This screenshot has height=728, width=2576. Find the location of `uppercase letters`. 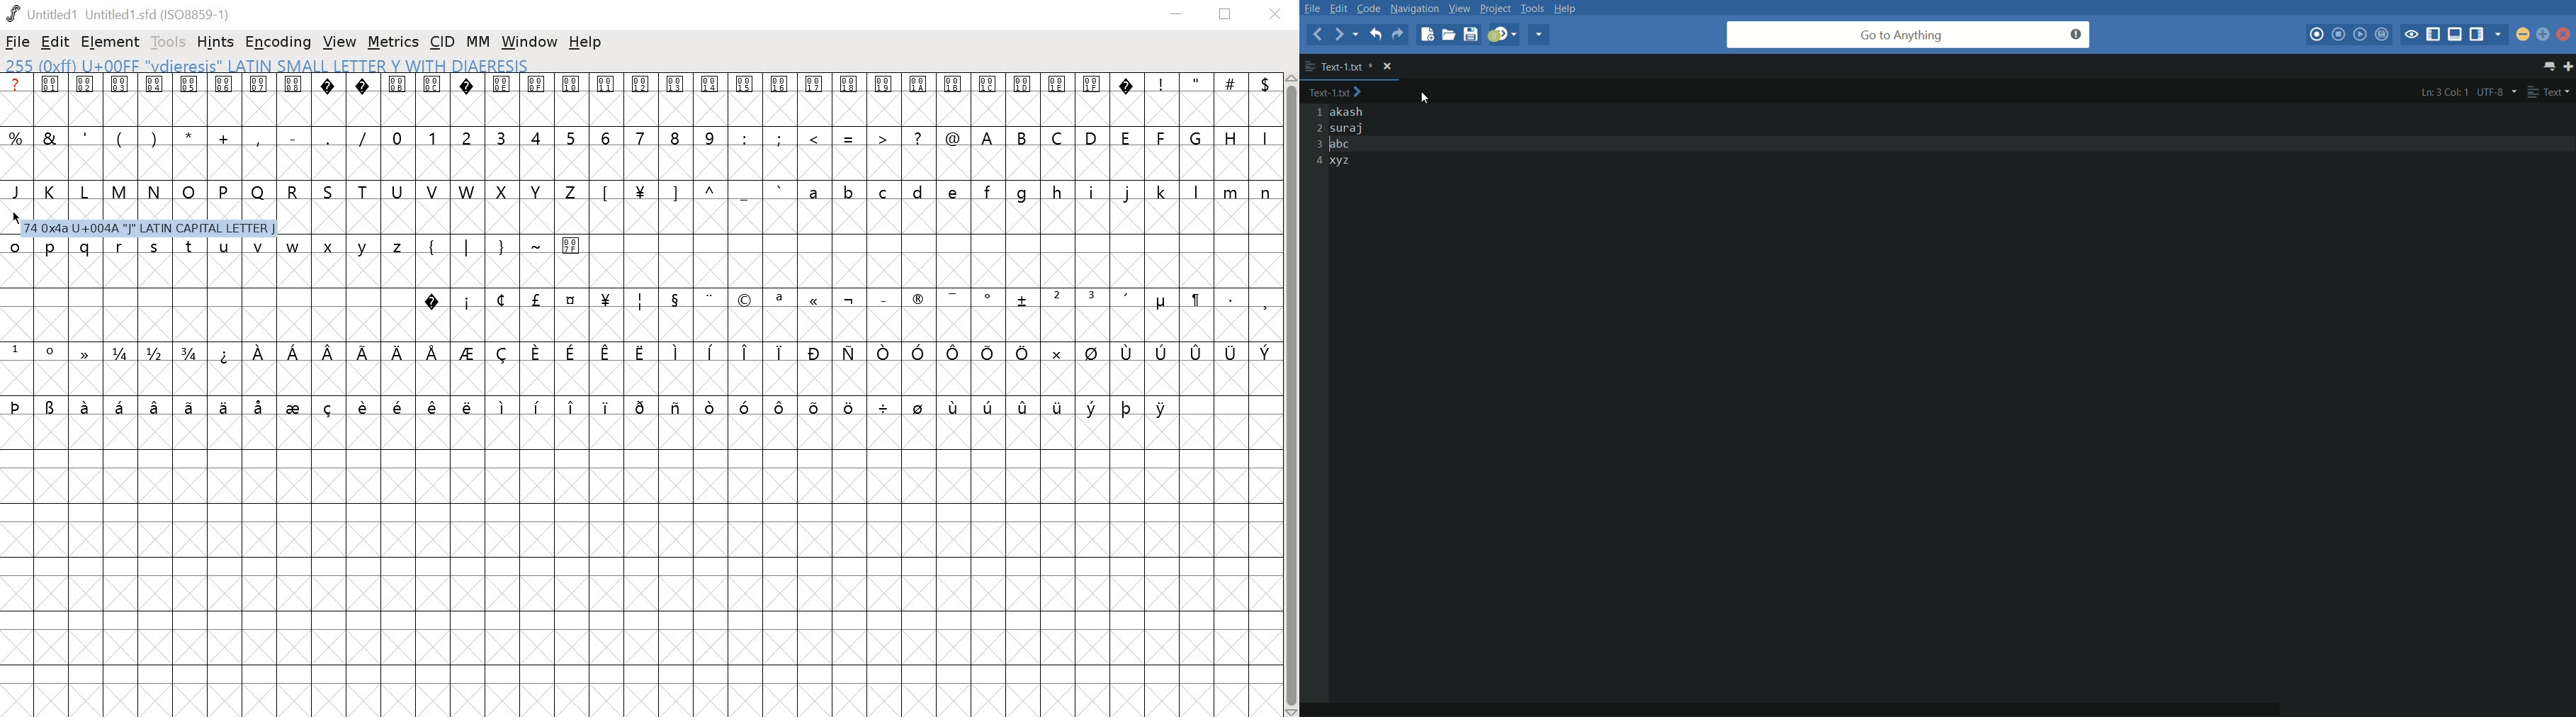

uppercase letters is located at coordinates (1125, 137).